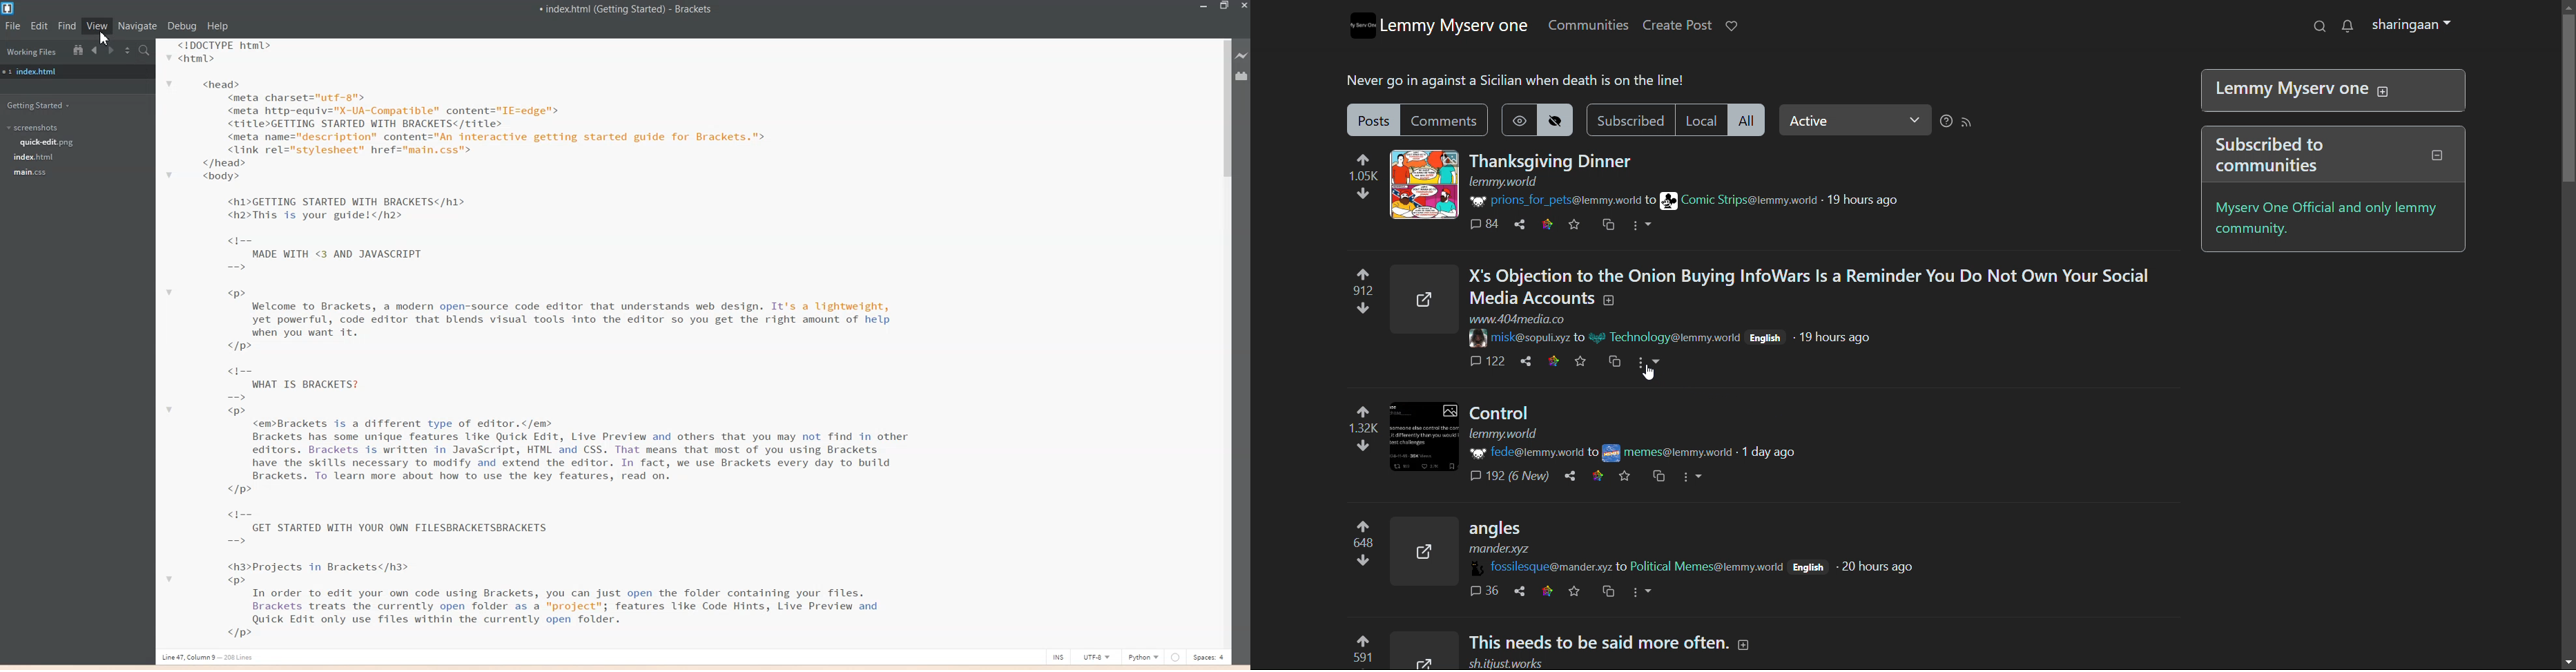 Image resolution: width=2576 pixels, height=672 pixels. Describe the element at coordinates (1353, 294) in the screenshot. I see `Upvote and downvote` at that location.